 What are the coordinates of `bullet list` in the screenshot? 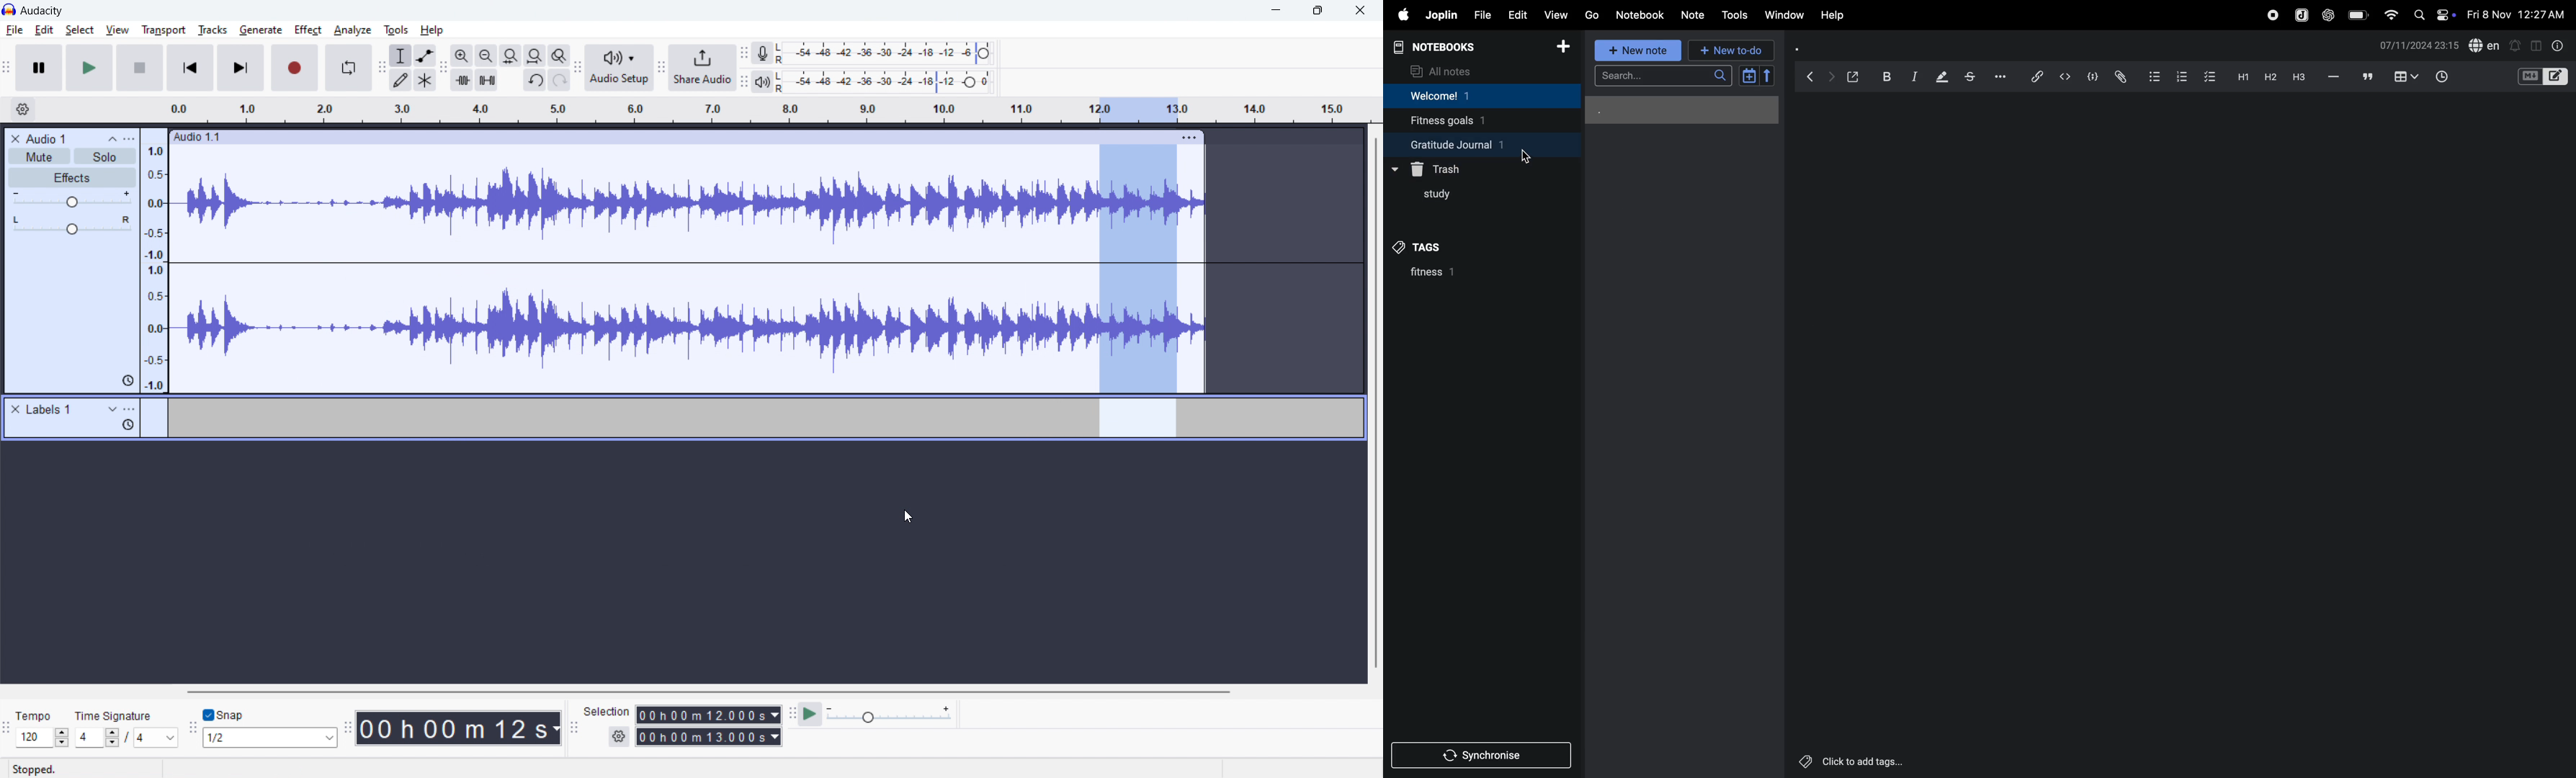 It's located at (2150, 76).